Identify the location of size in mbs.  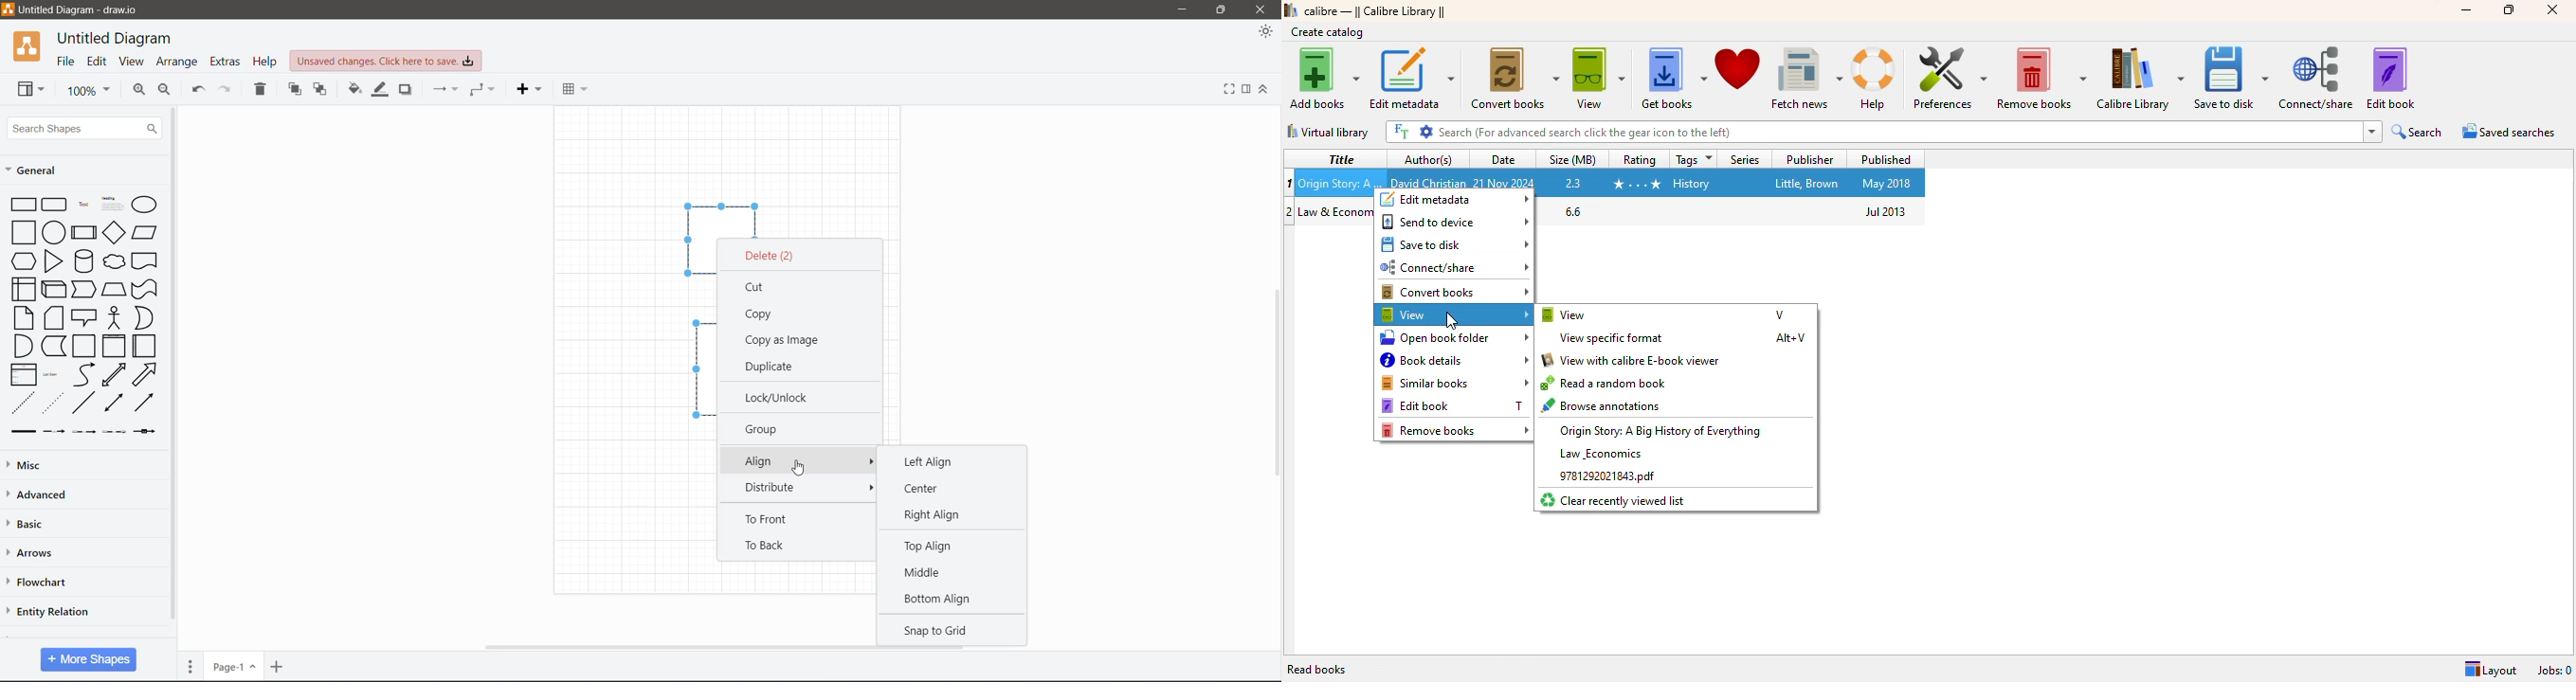
(1574, 182).